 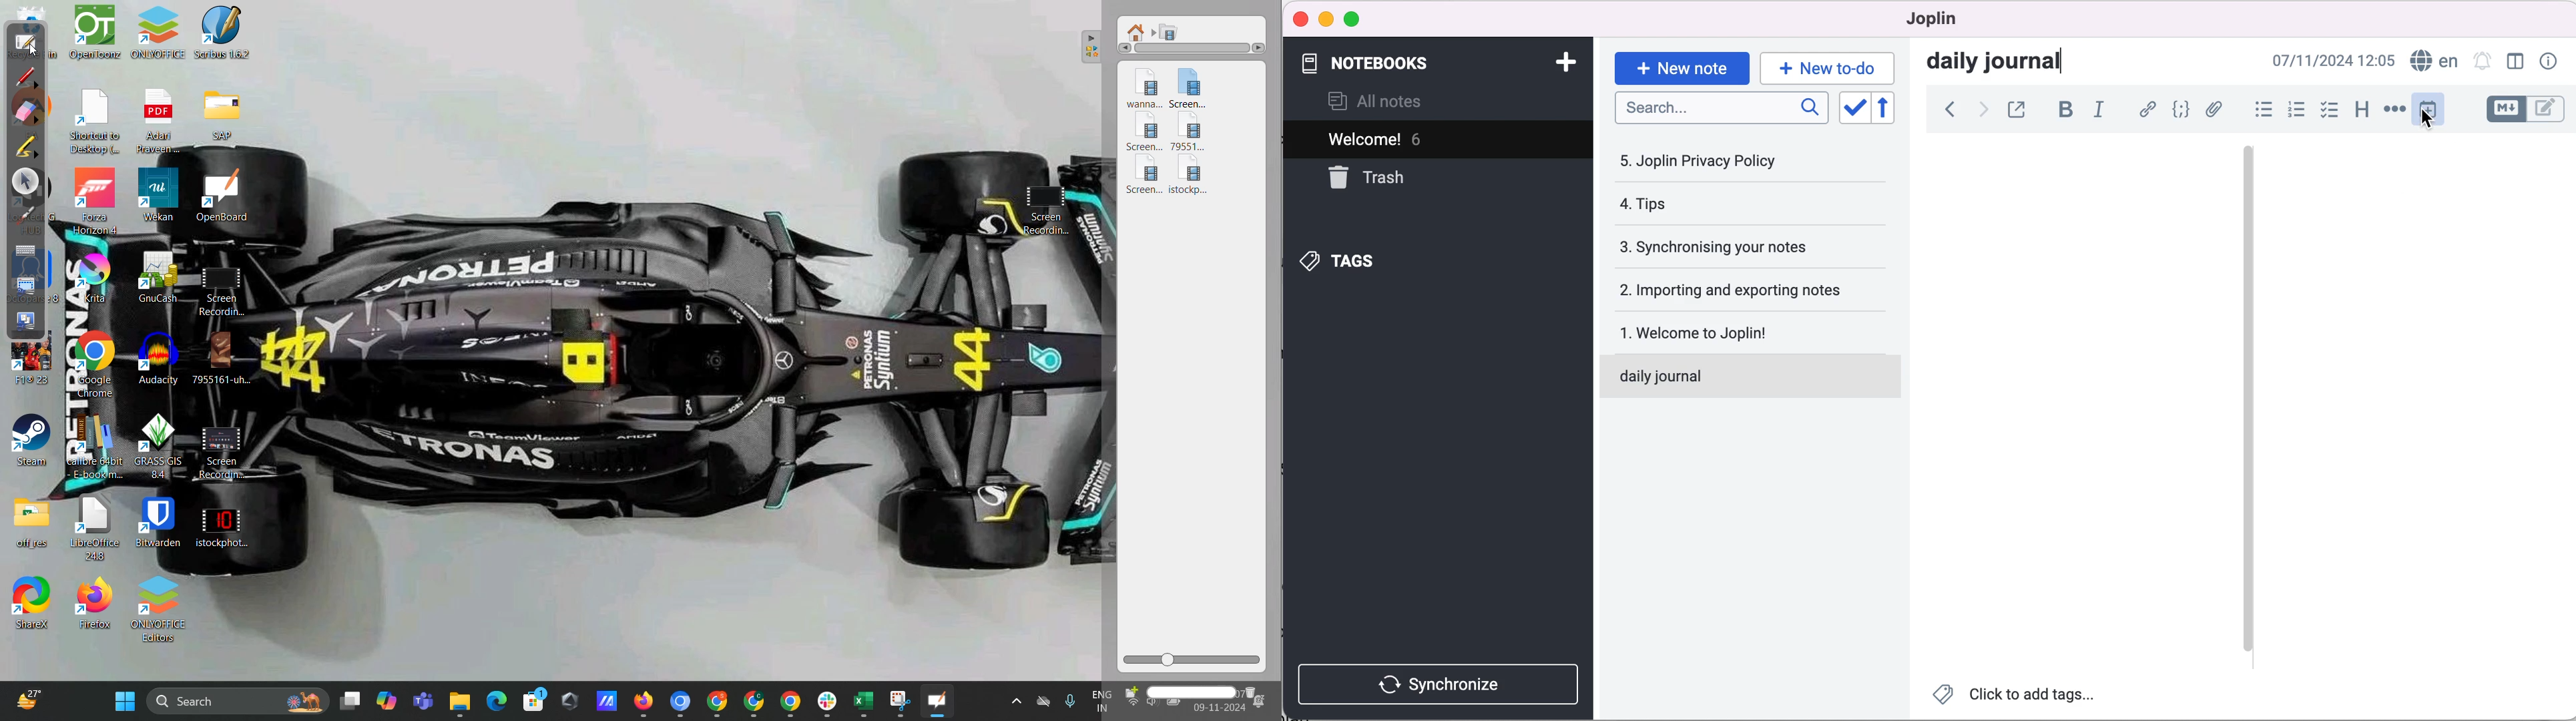 What do you see at coordinates (1951, 20) in the screenshot?
I see `joplin` at bounding box center [1951, 20].